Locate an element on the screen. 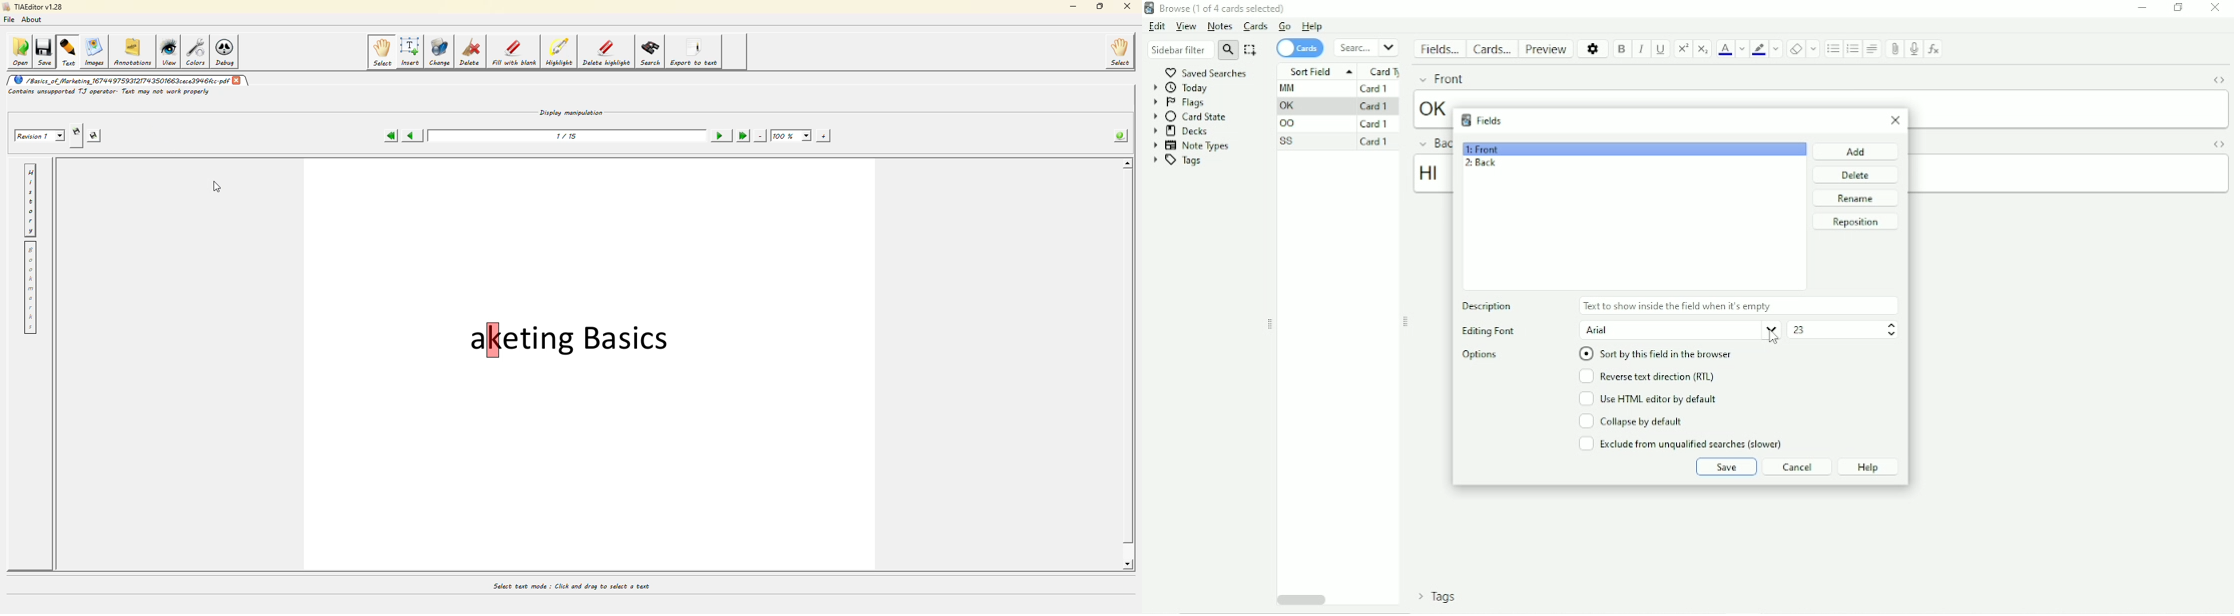 The image size is (2240, 616). Delete is located at coordinates (1857, 174).